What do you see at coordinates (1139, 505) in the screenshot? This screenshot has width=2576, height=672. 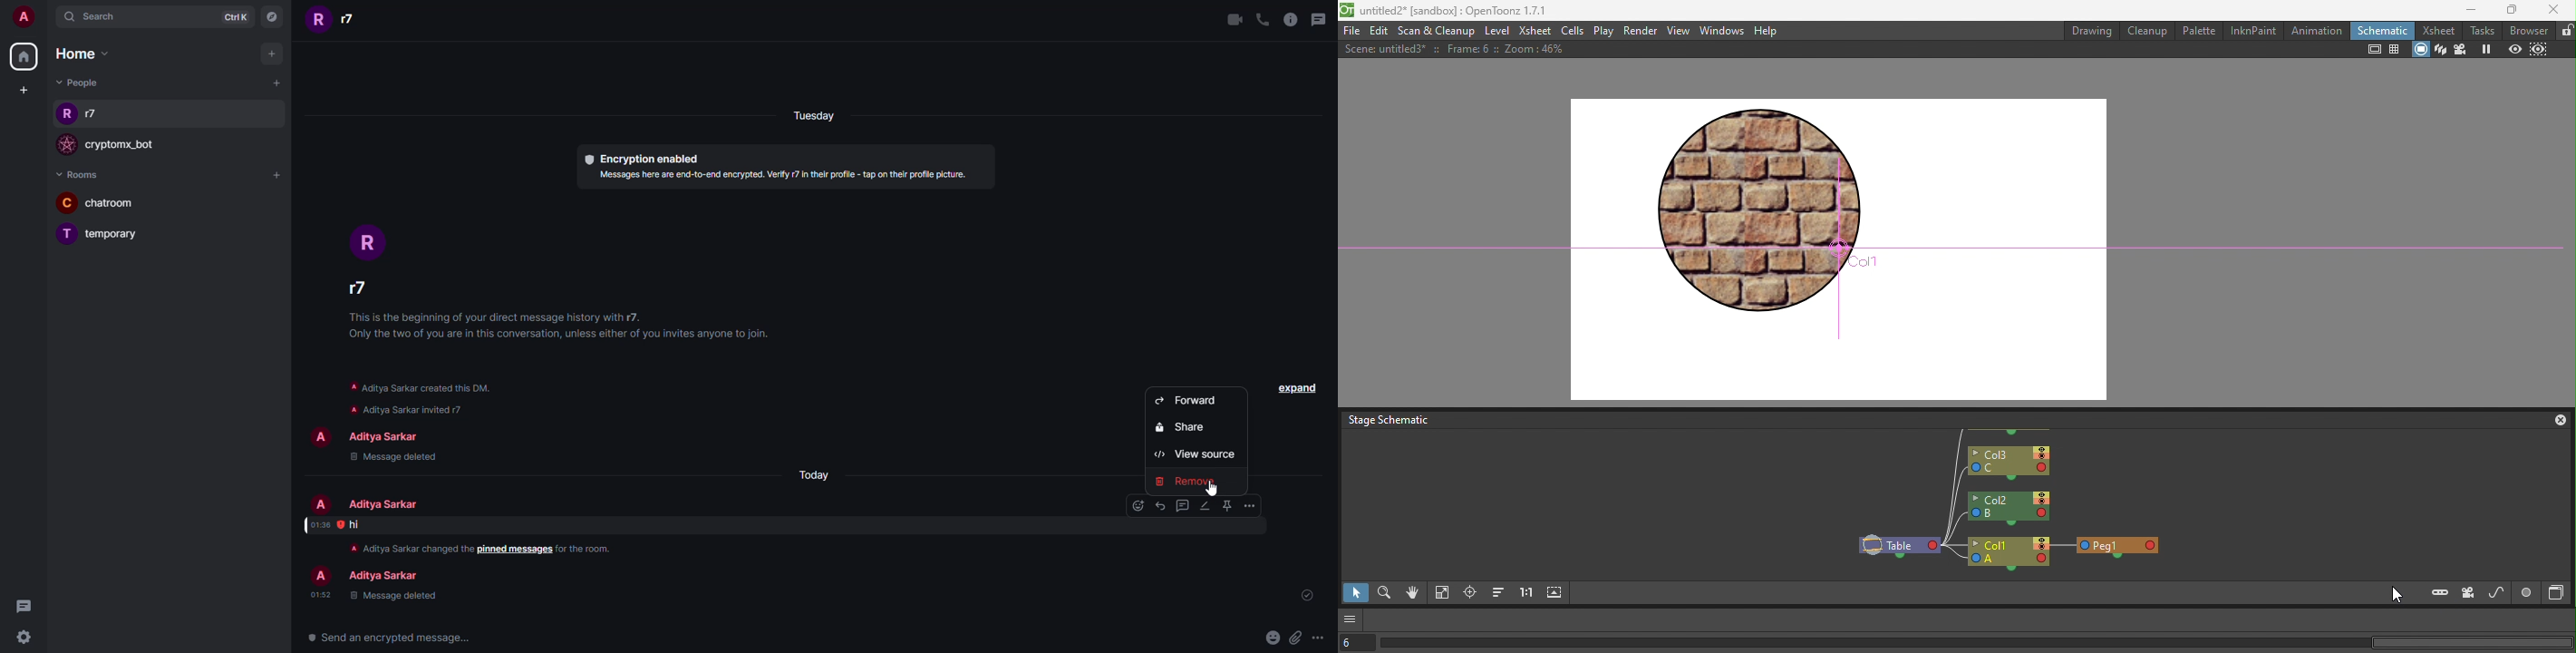 I see `emoji` at bounding box center [1139, 505].